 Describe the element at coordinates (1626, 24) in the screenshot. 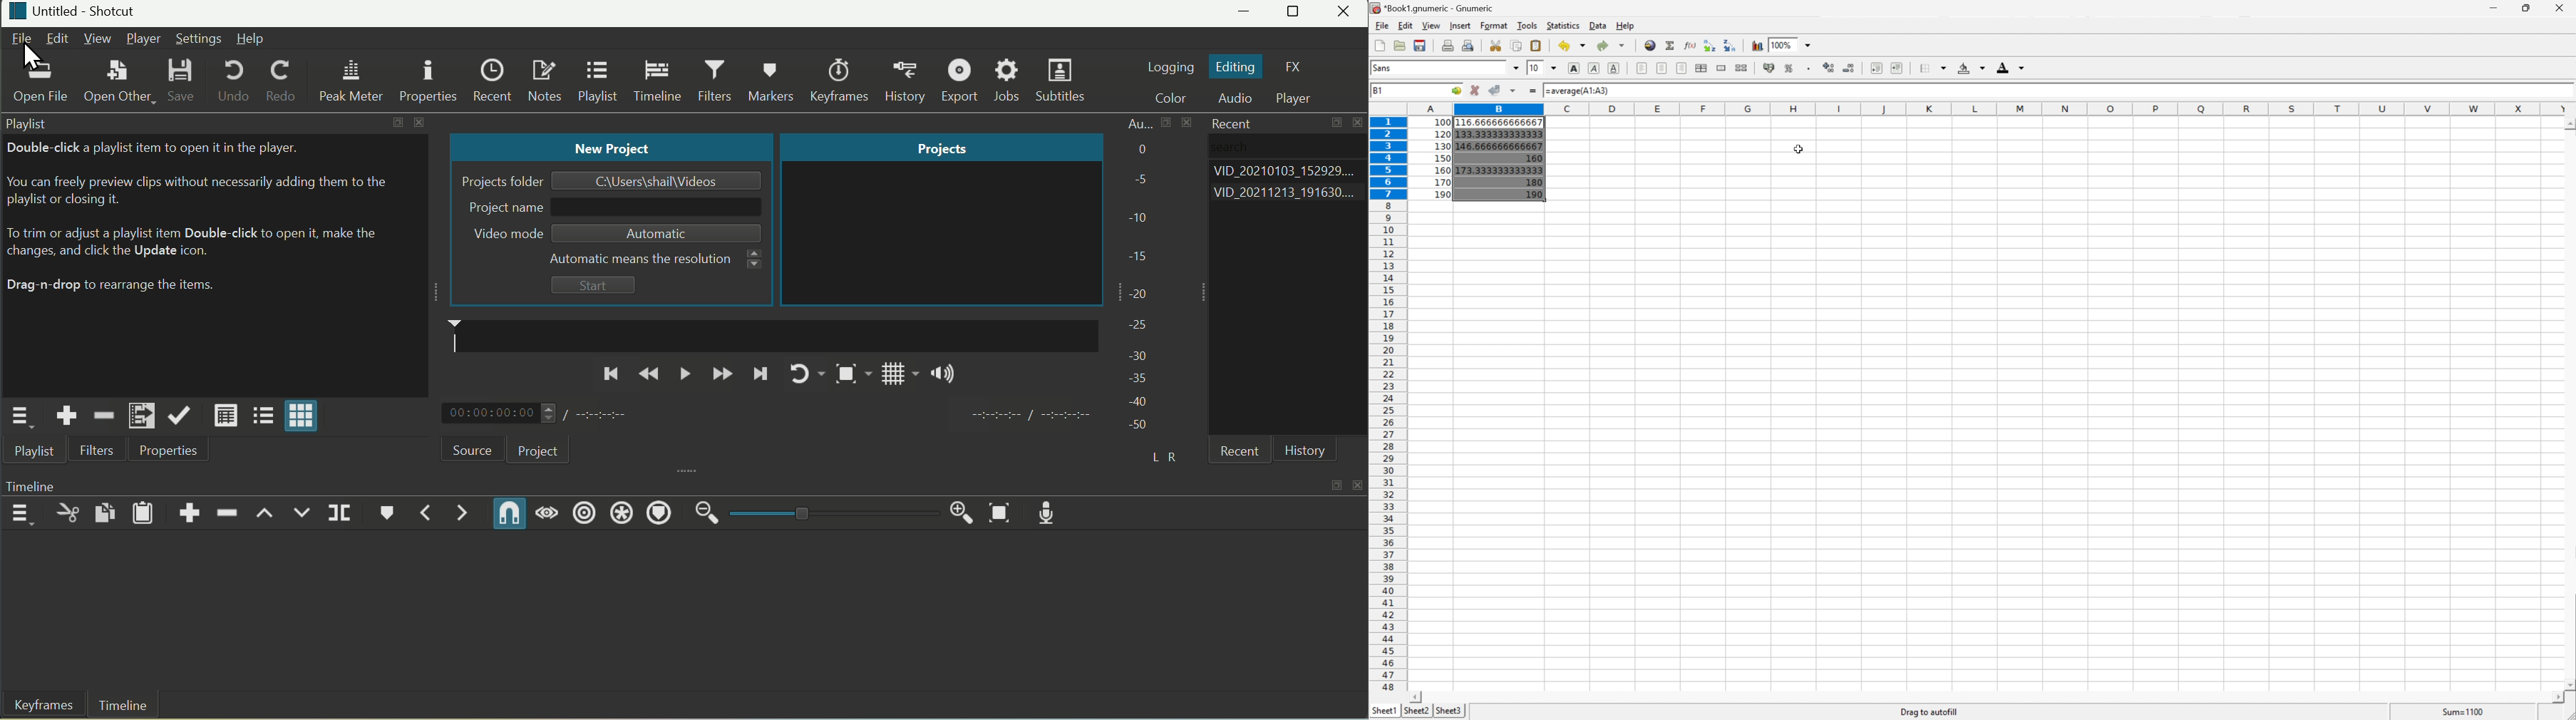

I see `Help` at that location.